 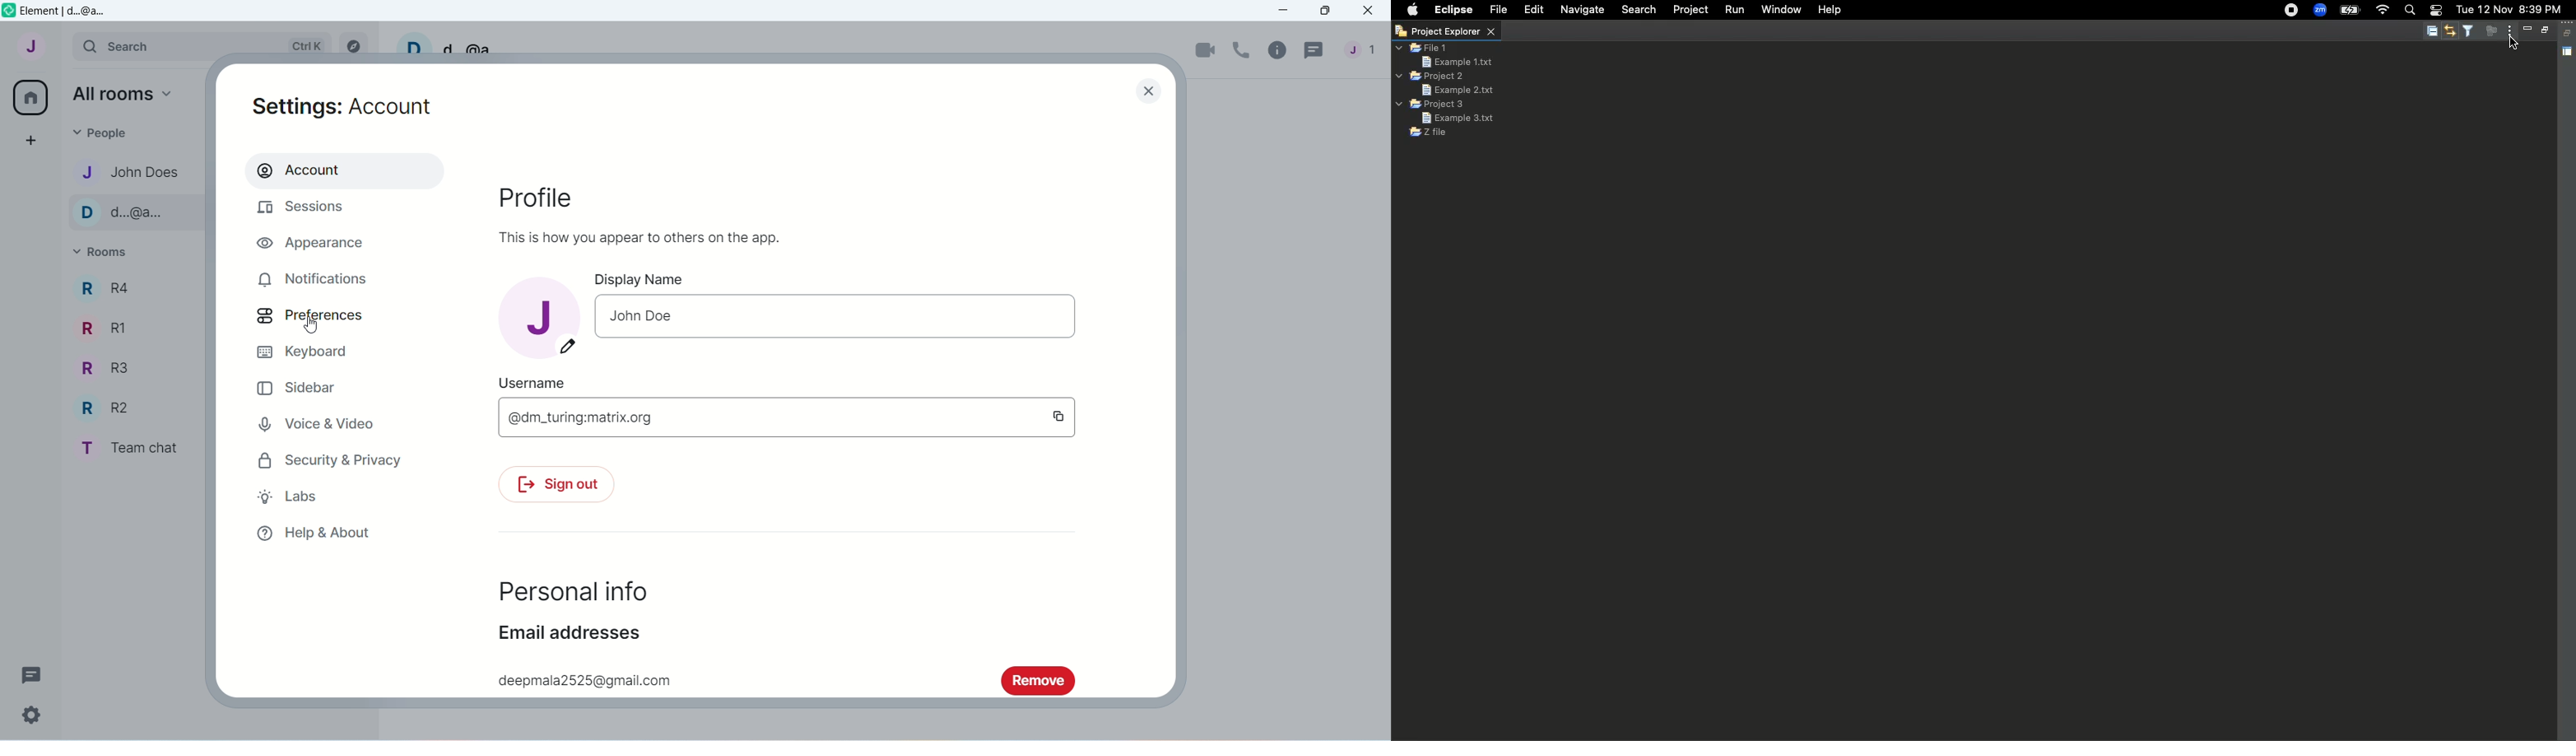 I want to click on View menu, so click(x=2508, y=31).